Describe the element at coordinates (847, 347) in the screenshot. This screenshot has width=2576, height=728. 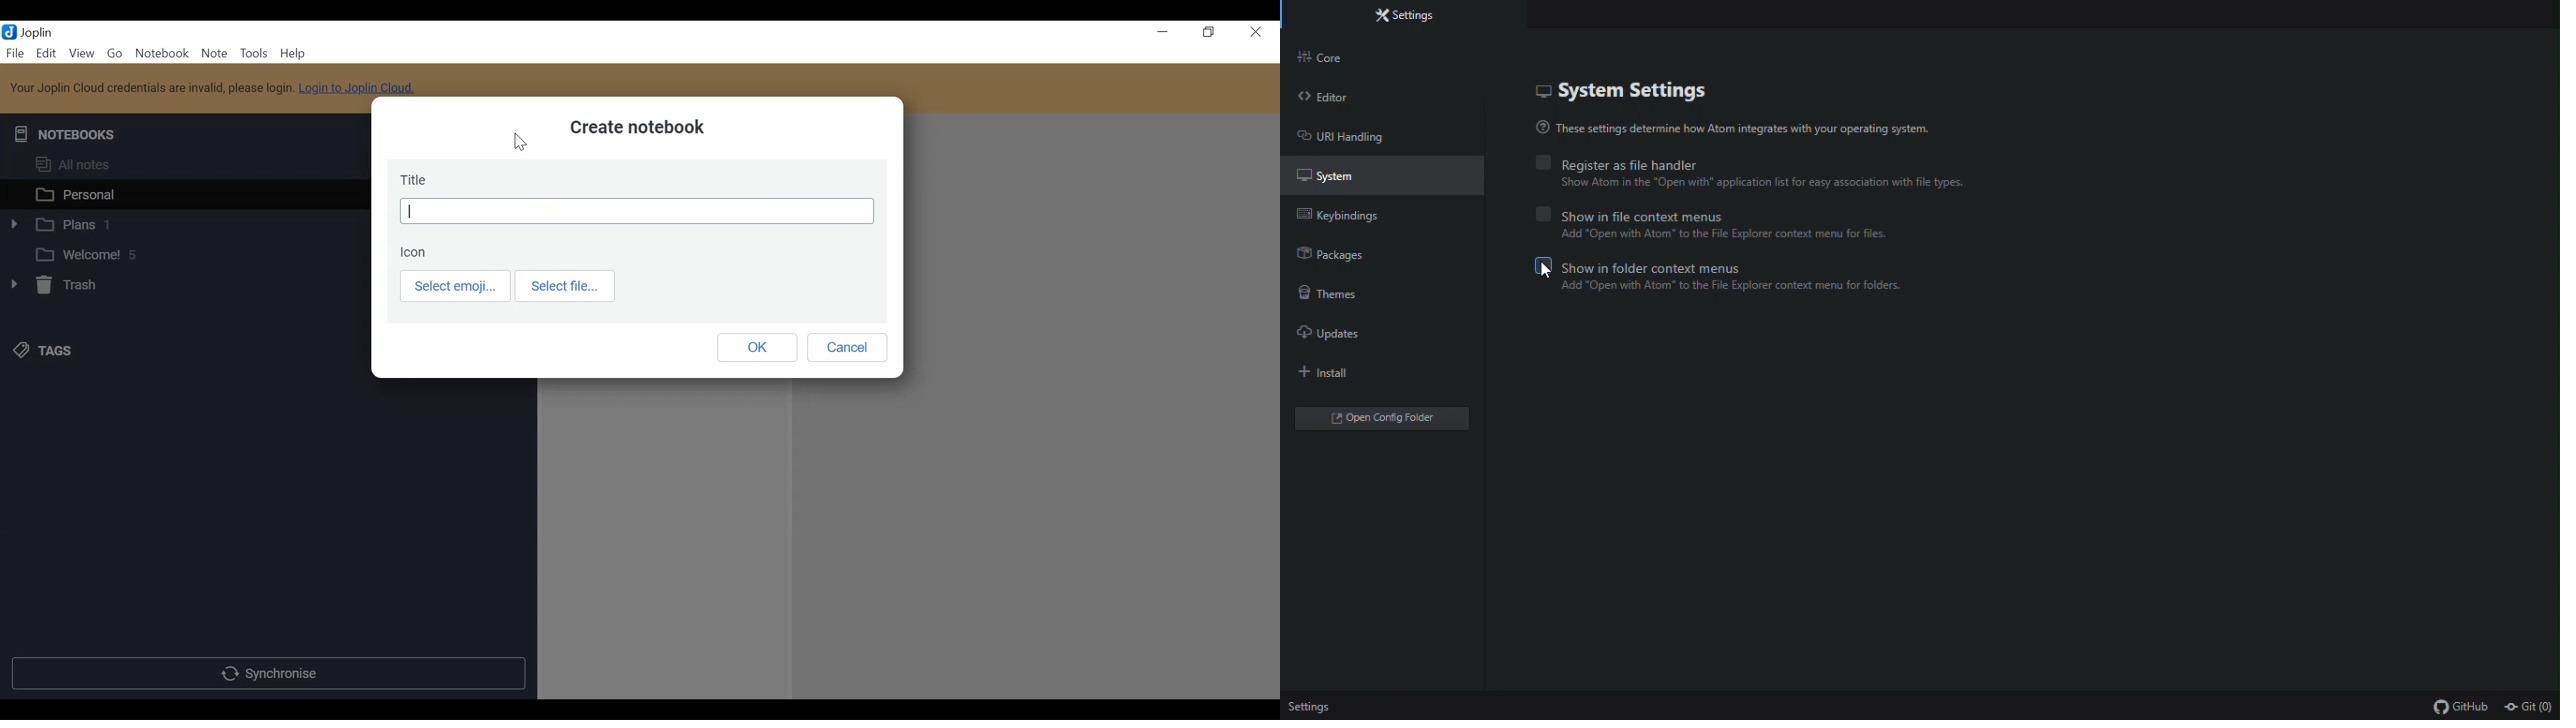
I see `Cancel` at that location.